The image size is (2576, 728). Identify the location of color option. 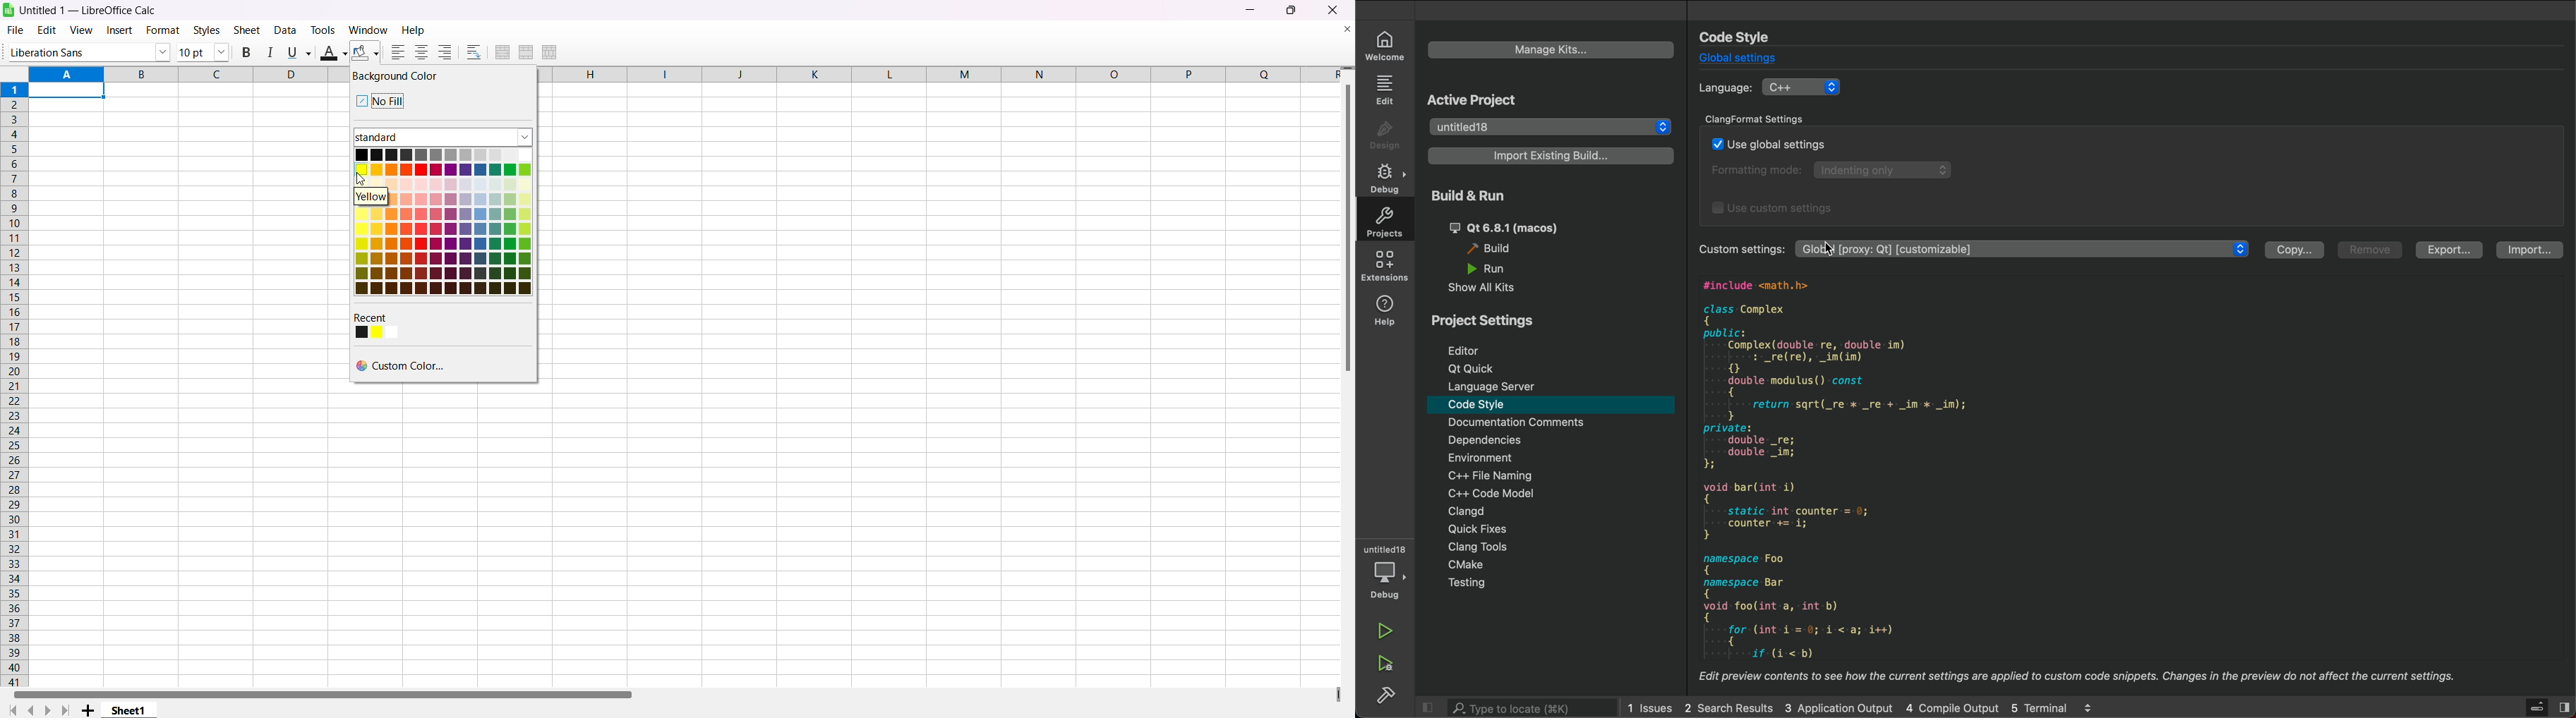
(440, 222).